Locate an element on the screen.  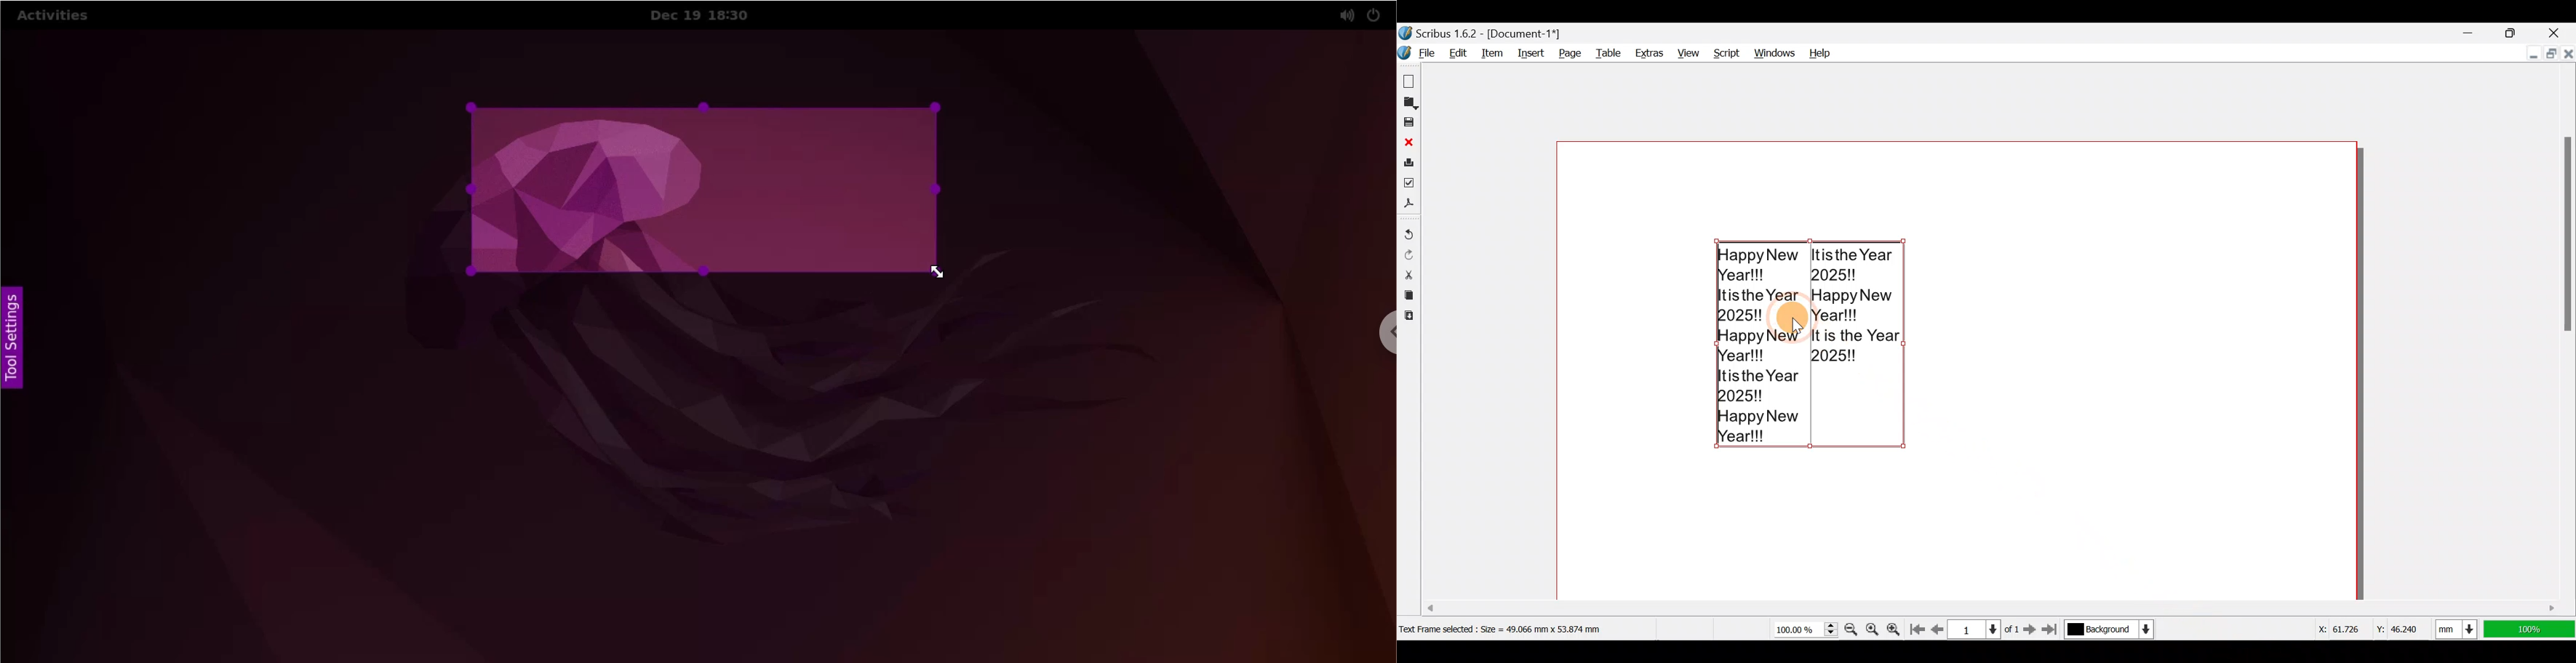
Maximize is located at coordinates (2522, 32).